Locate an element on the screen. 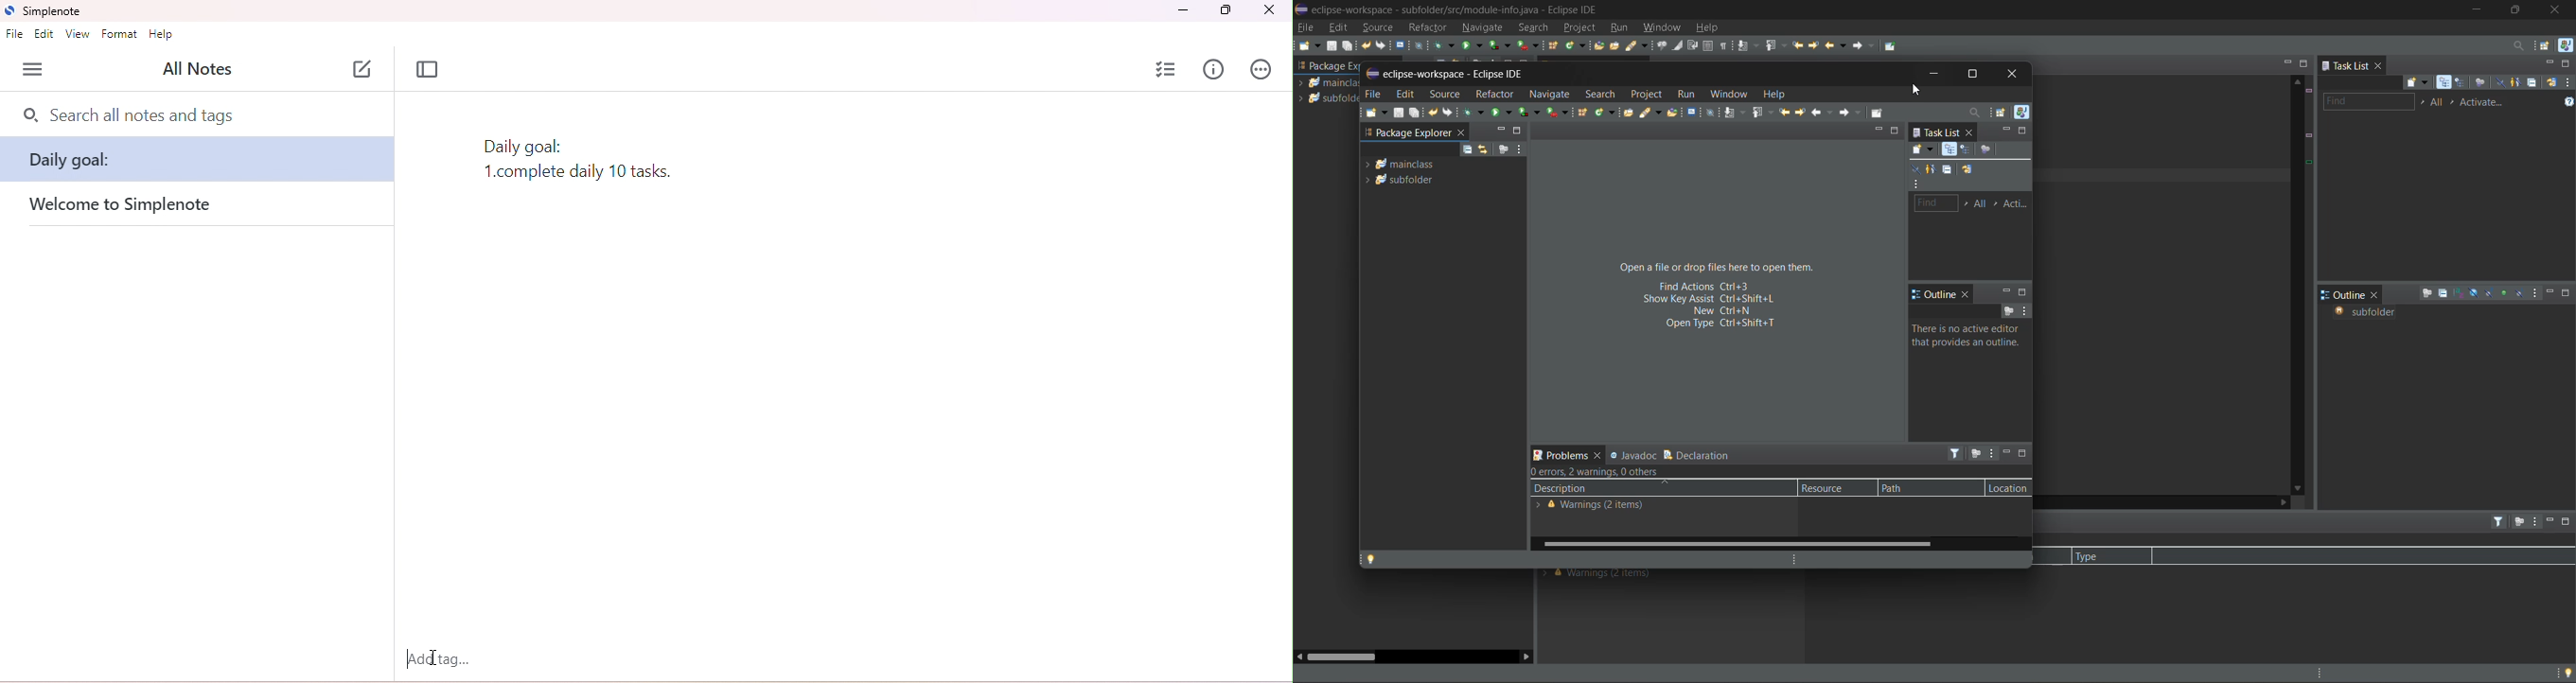 The width and height of the screenshot is (2576, 700). collapse all is located at coordinates (1467, 150).